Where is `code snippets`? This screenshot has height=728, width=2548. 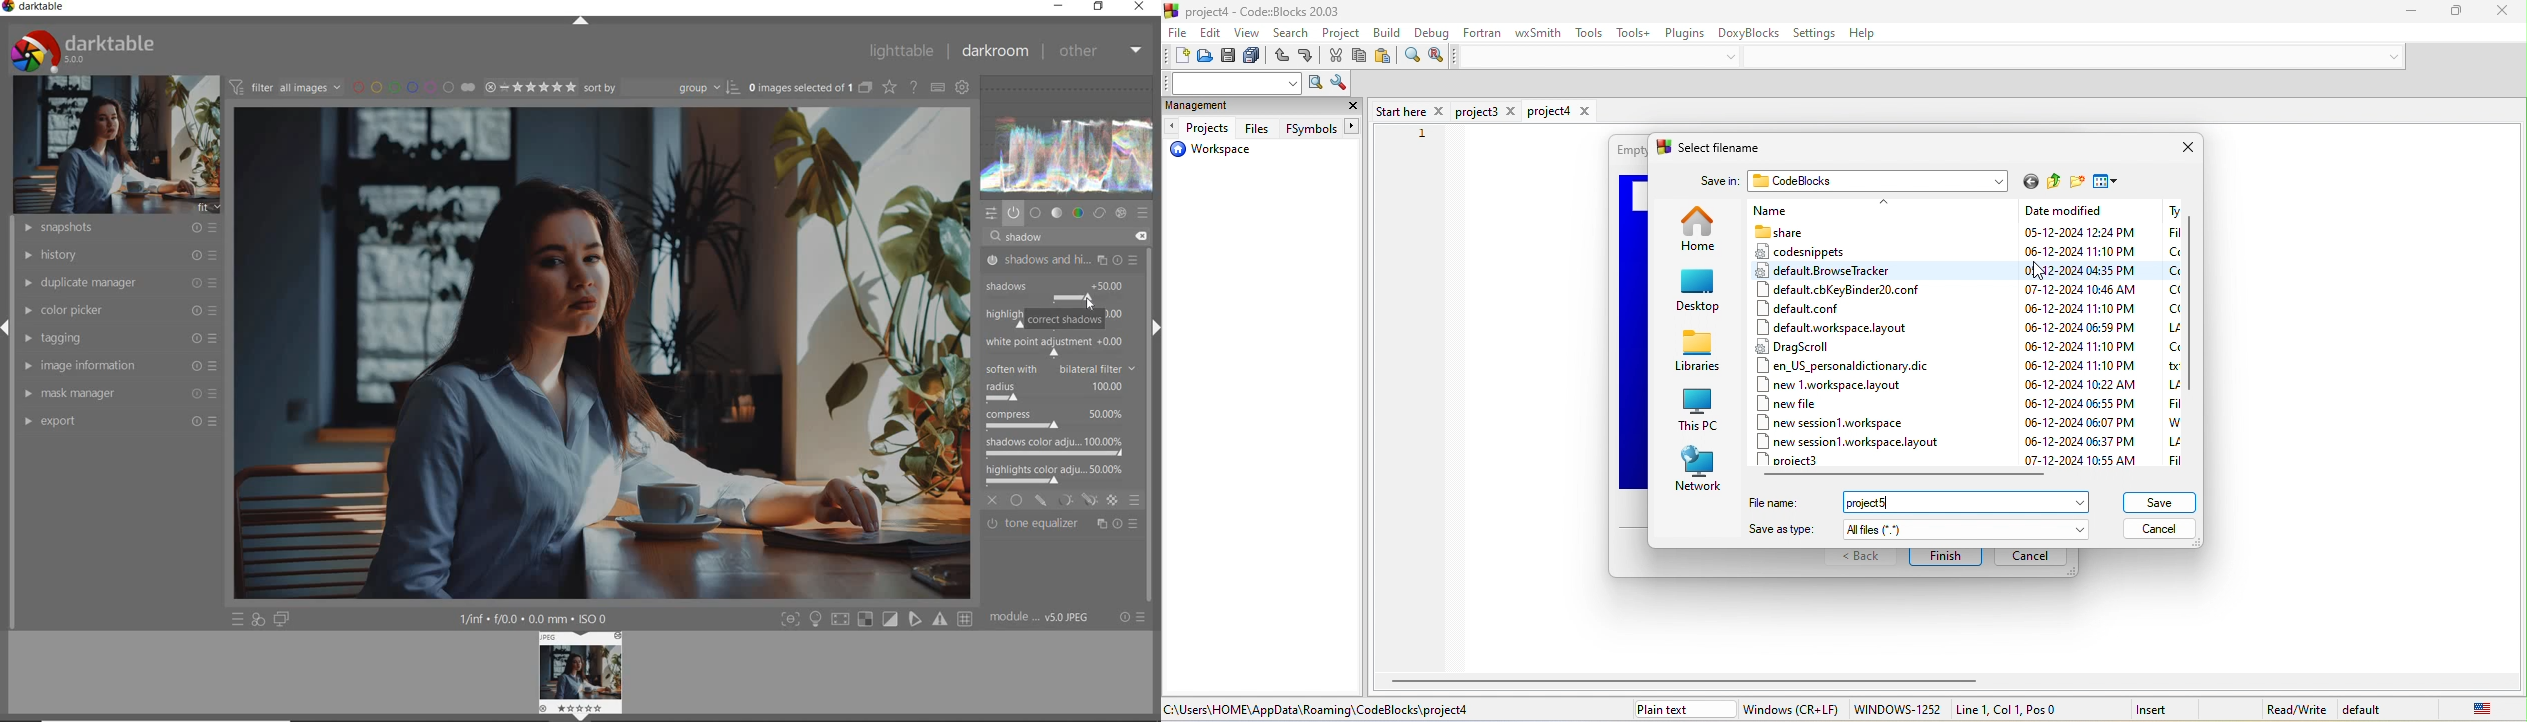
code snippets is located at coordinates (1803, 254).